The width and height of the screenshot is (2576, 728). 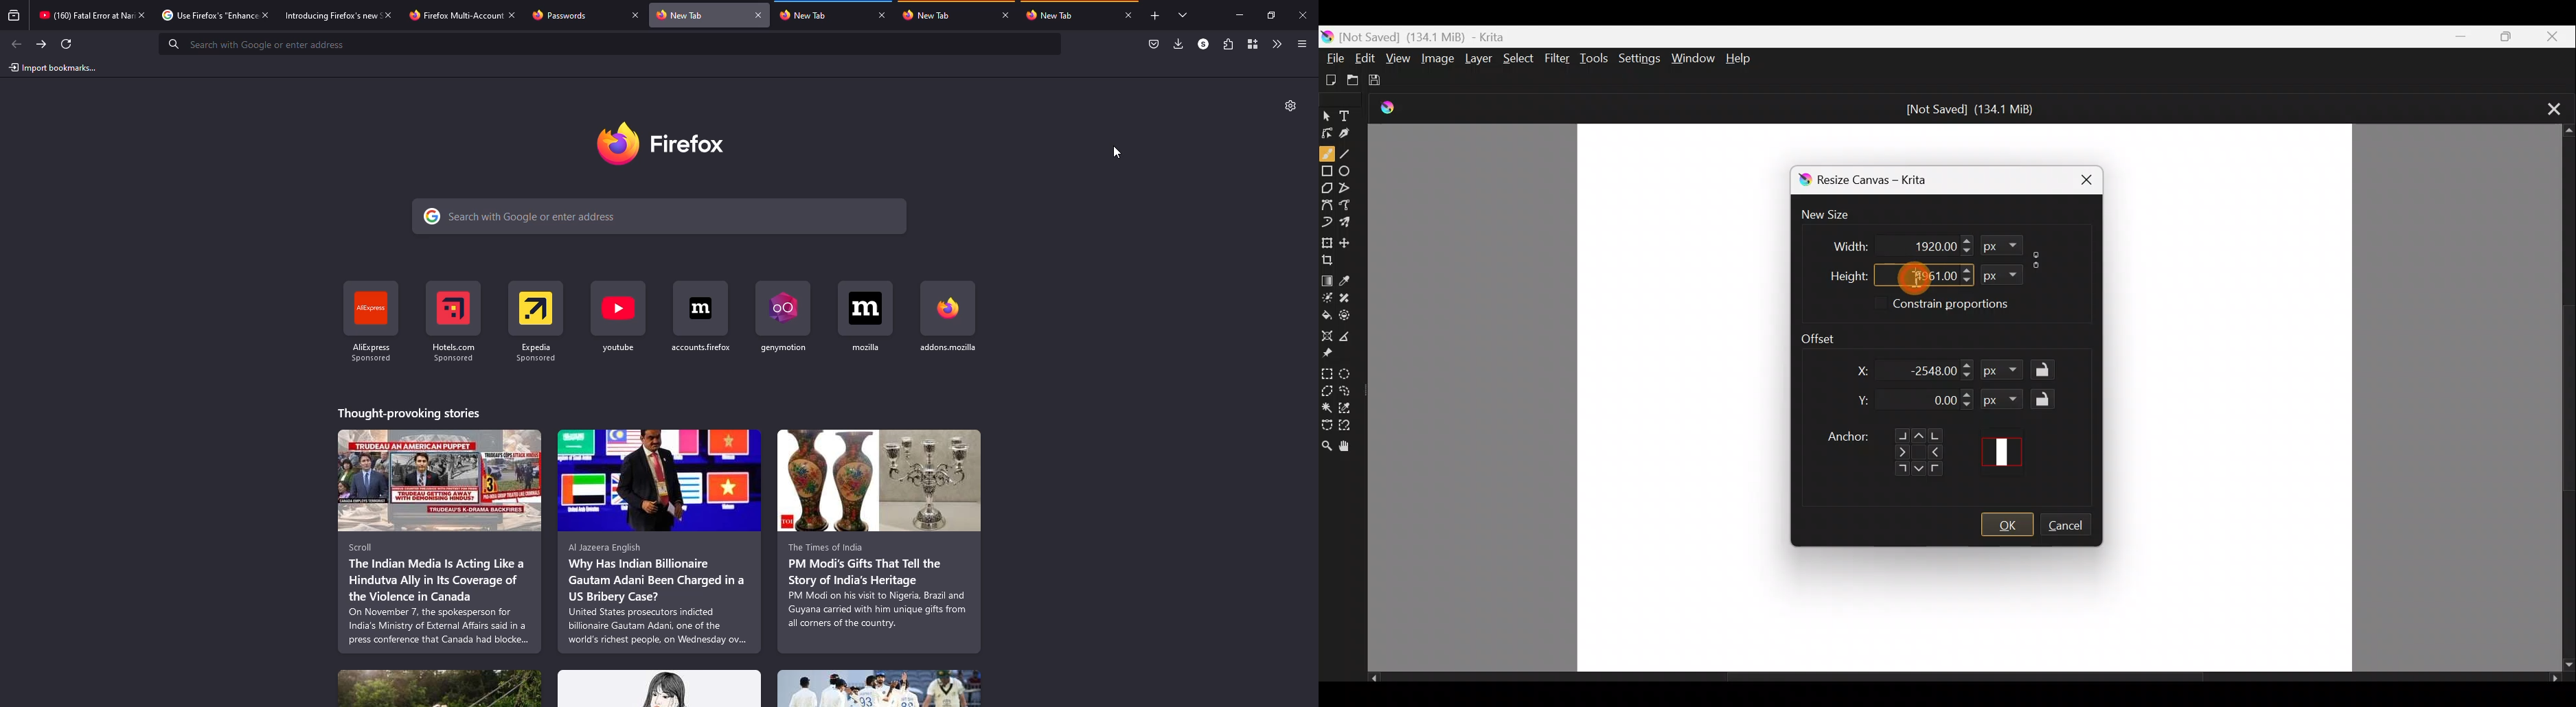 I want to click on File, so click(x=1333, y=56).